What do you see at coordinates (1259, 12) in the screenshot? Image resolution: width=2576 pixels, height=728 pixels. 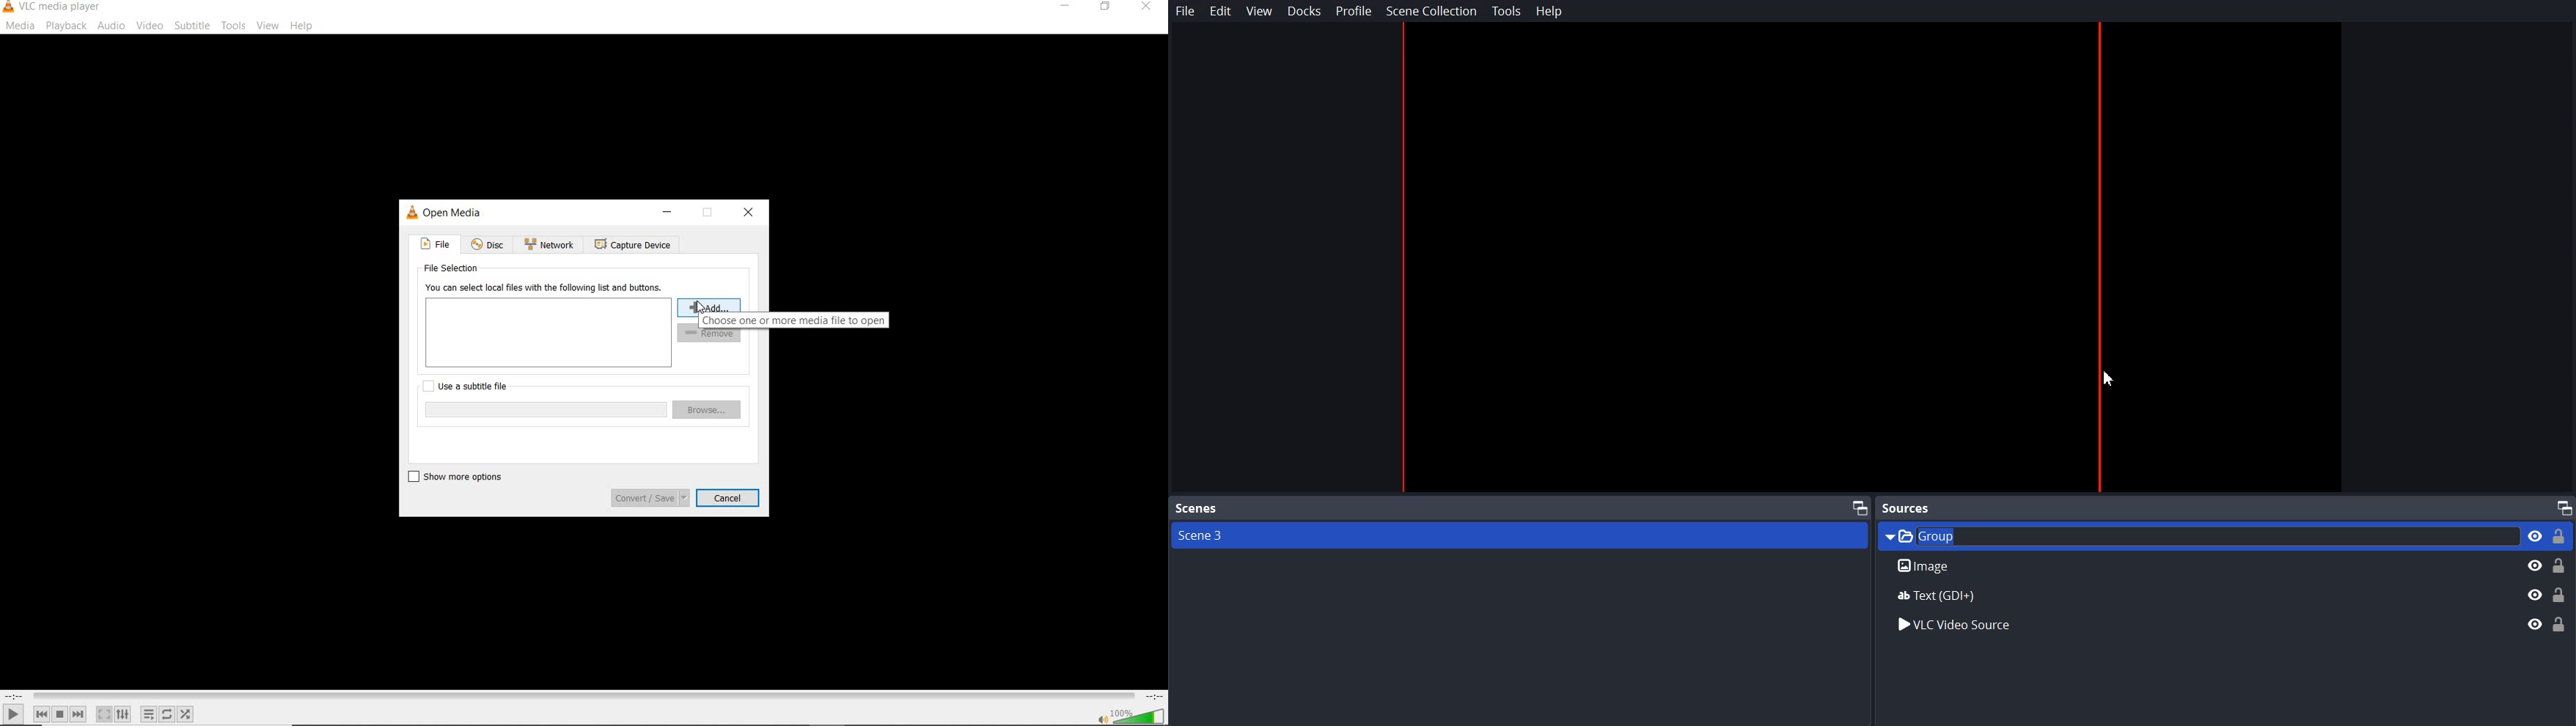 I see `View` at bounding box center [1259, 12].